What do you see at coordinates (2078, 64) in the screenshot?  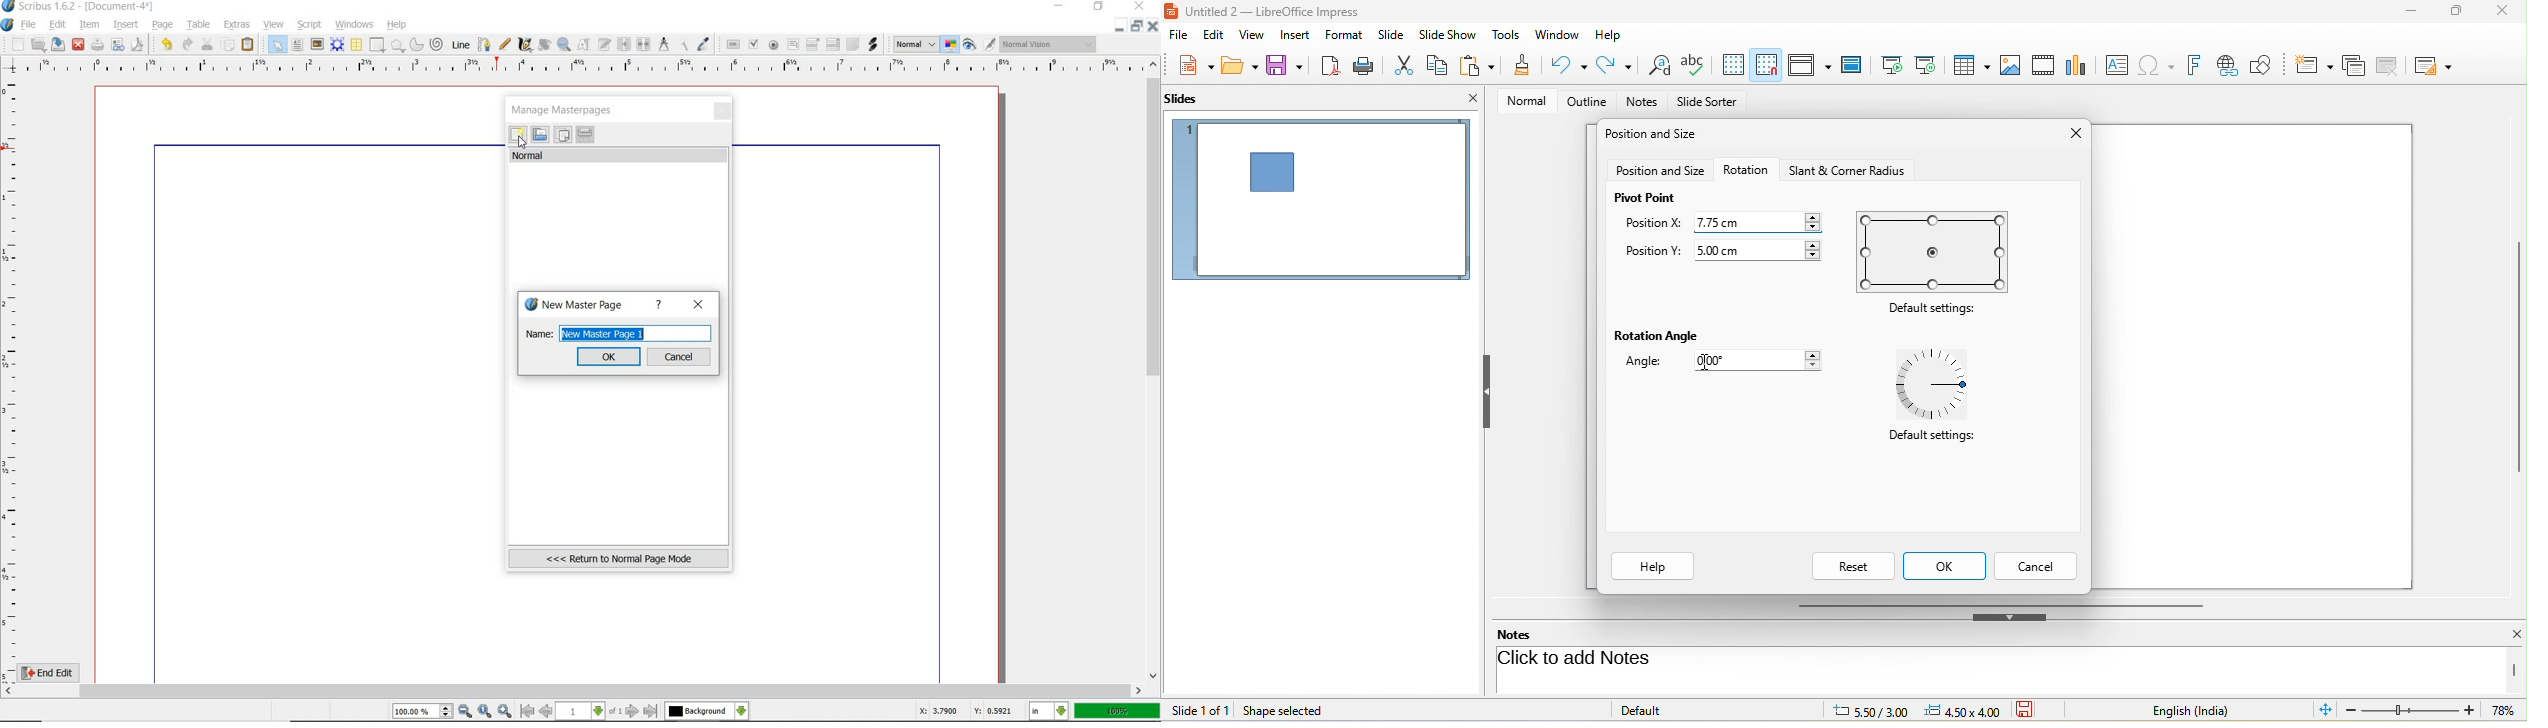 I see `chart` at bounding box center [2078, 64].